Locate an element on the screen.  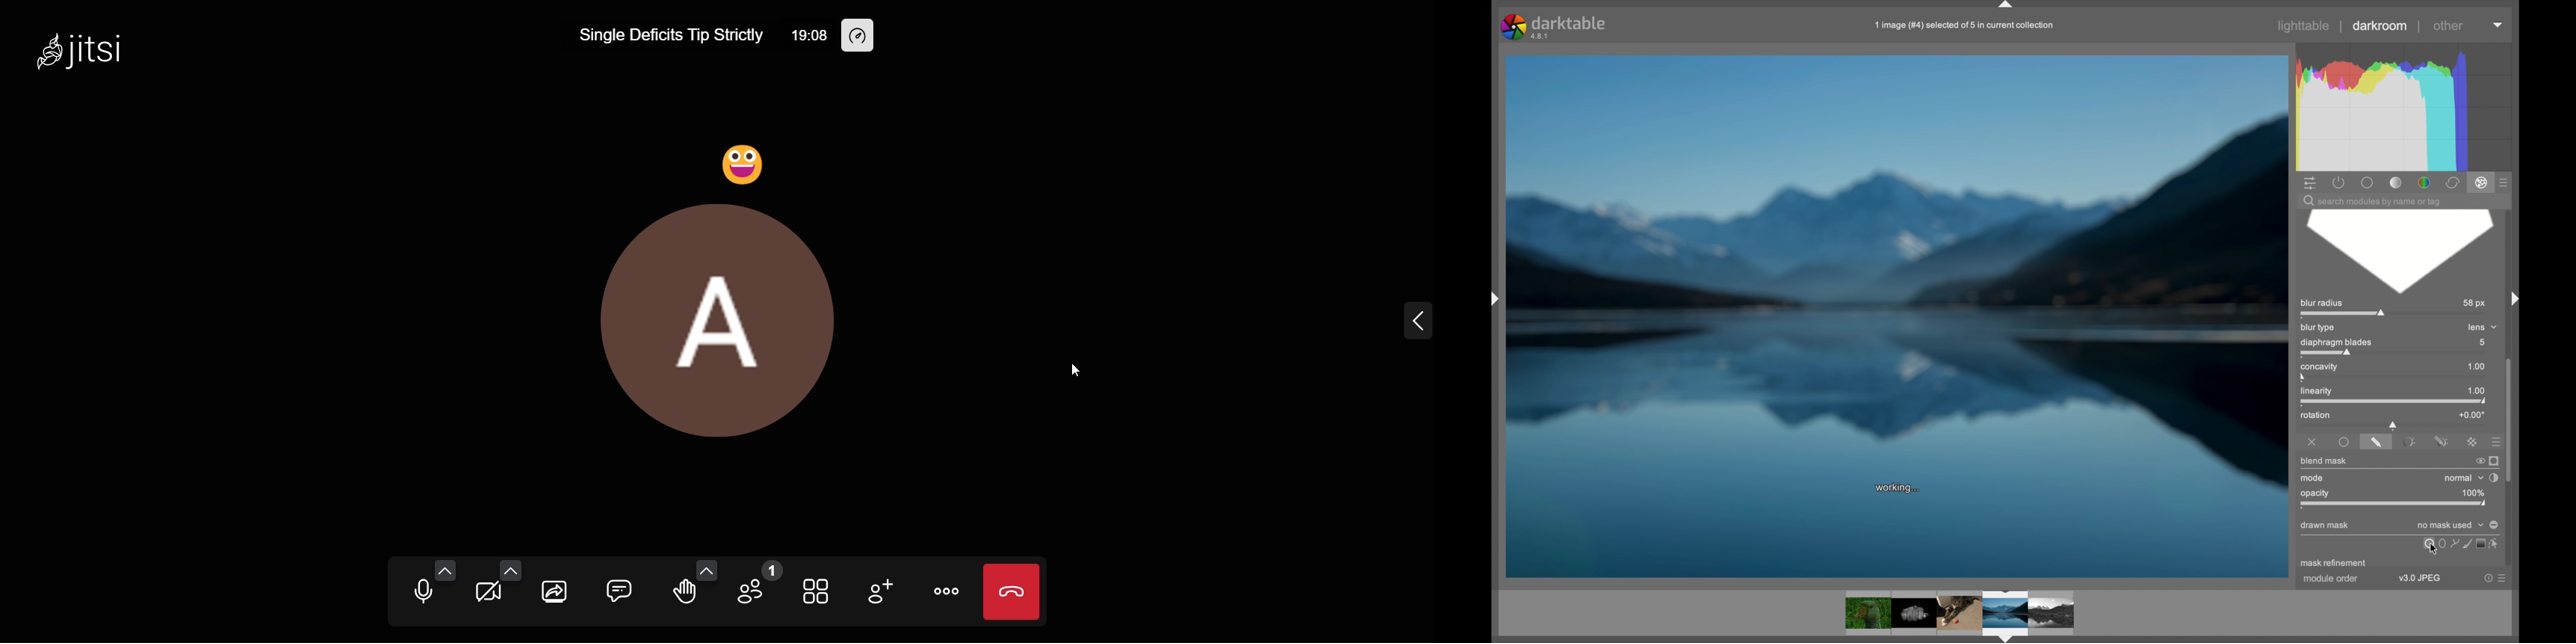
58 px is located at coordinates (2473, 303).